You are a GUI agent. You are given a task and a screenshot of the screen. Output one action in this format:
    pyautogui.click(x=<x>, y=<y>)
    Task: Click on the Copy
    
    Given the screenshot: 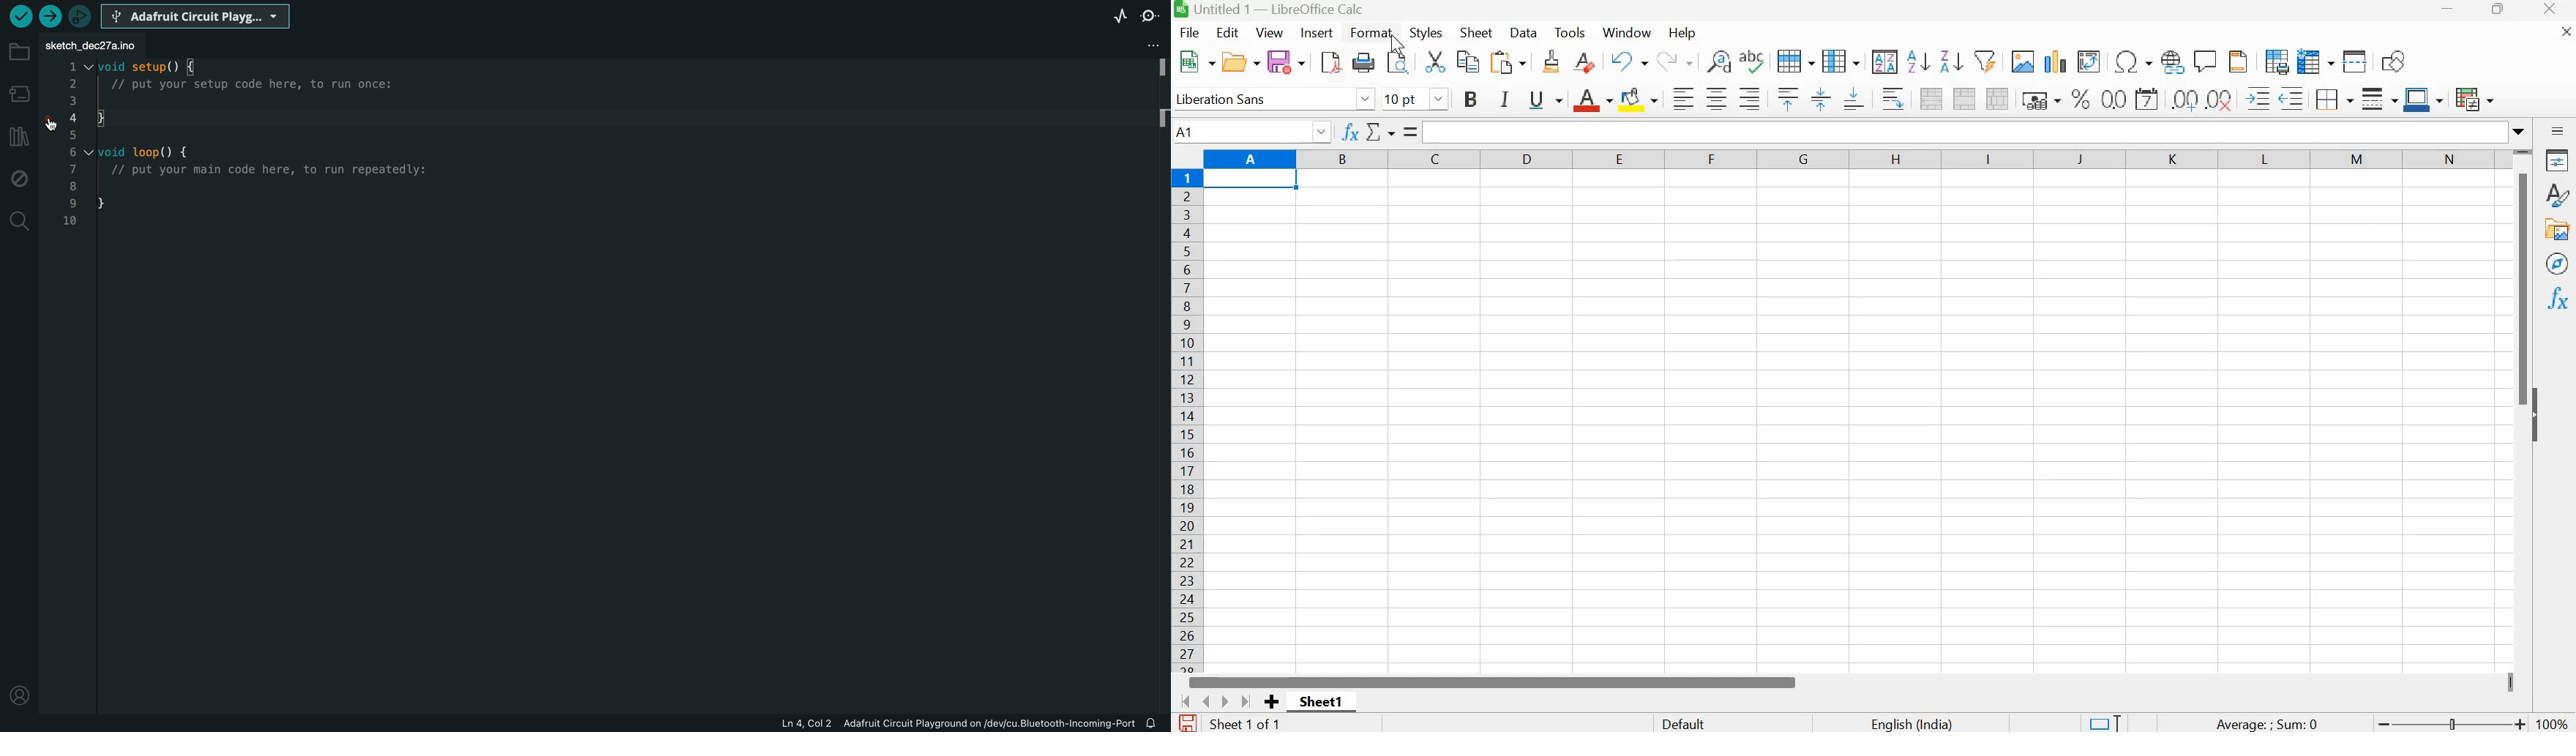 What is the action you would take?
    pyautogui.click(x=1469, y=63)
    